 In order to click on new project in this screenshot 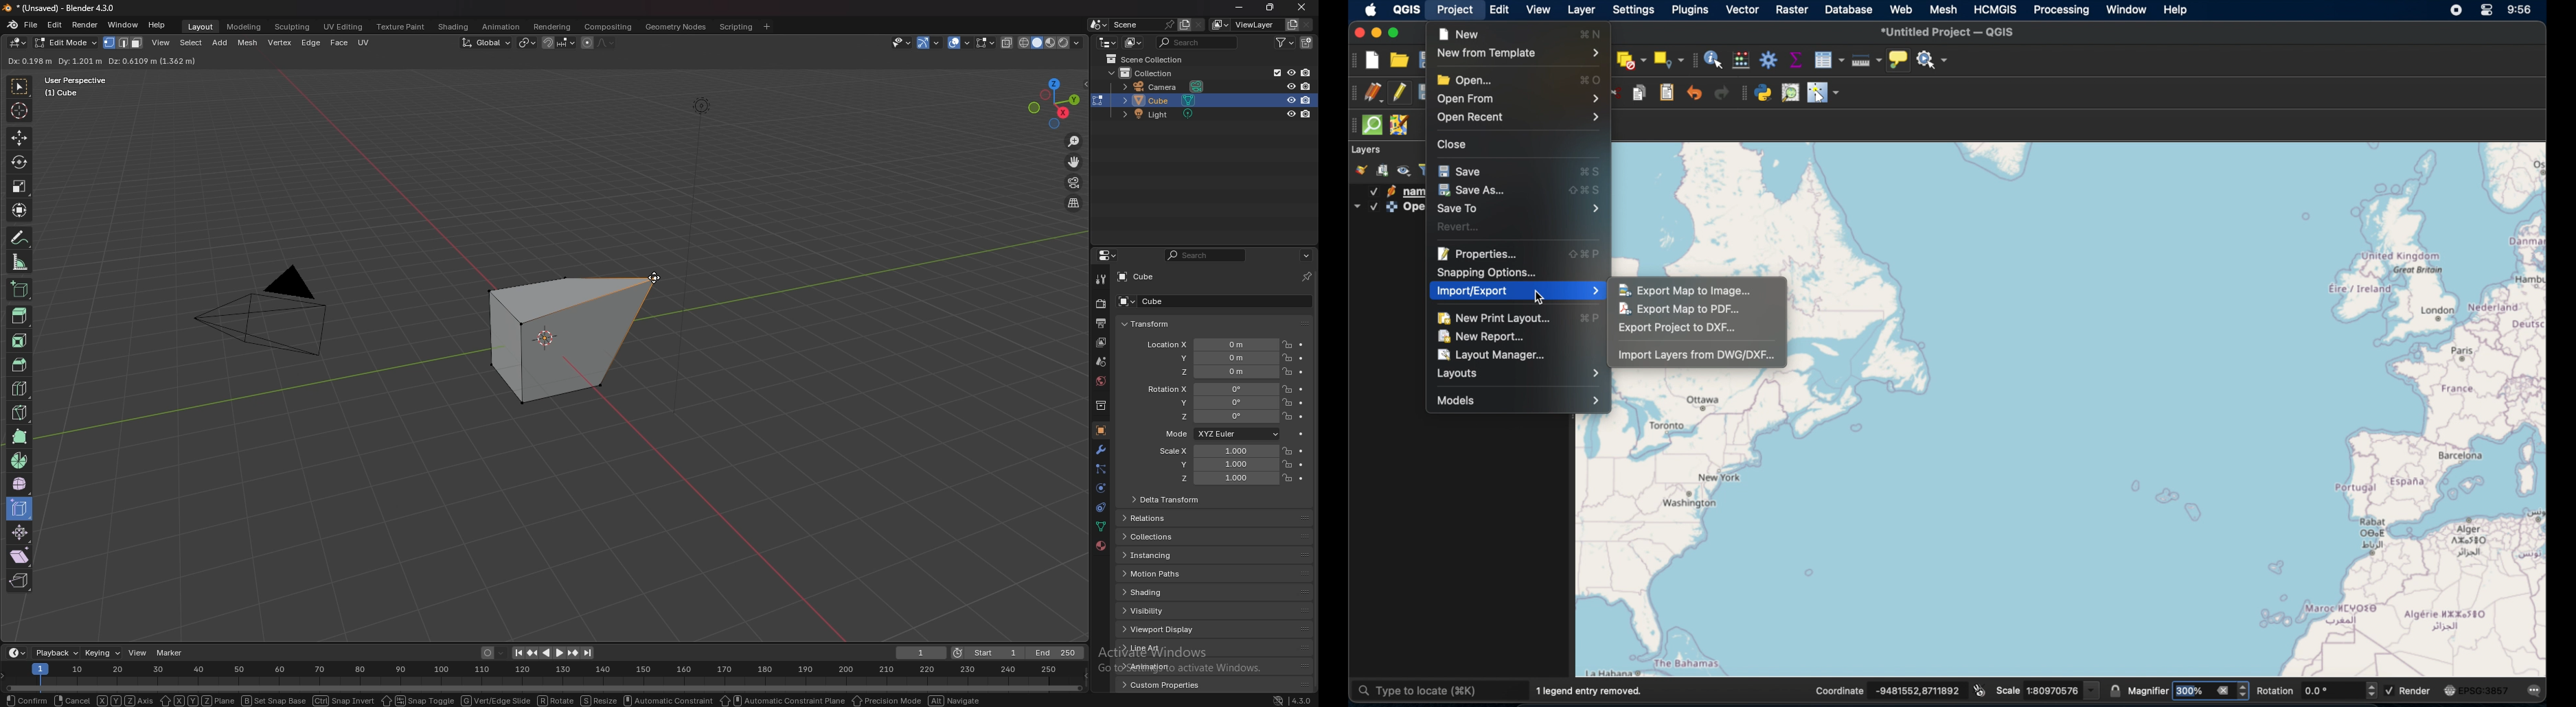, I will do `click(1374, 62)`.